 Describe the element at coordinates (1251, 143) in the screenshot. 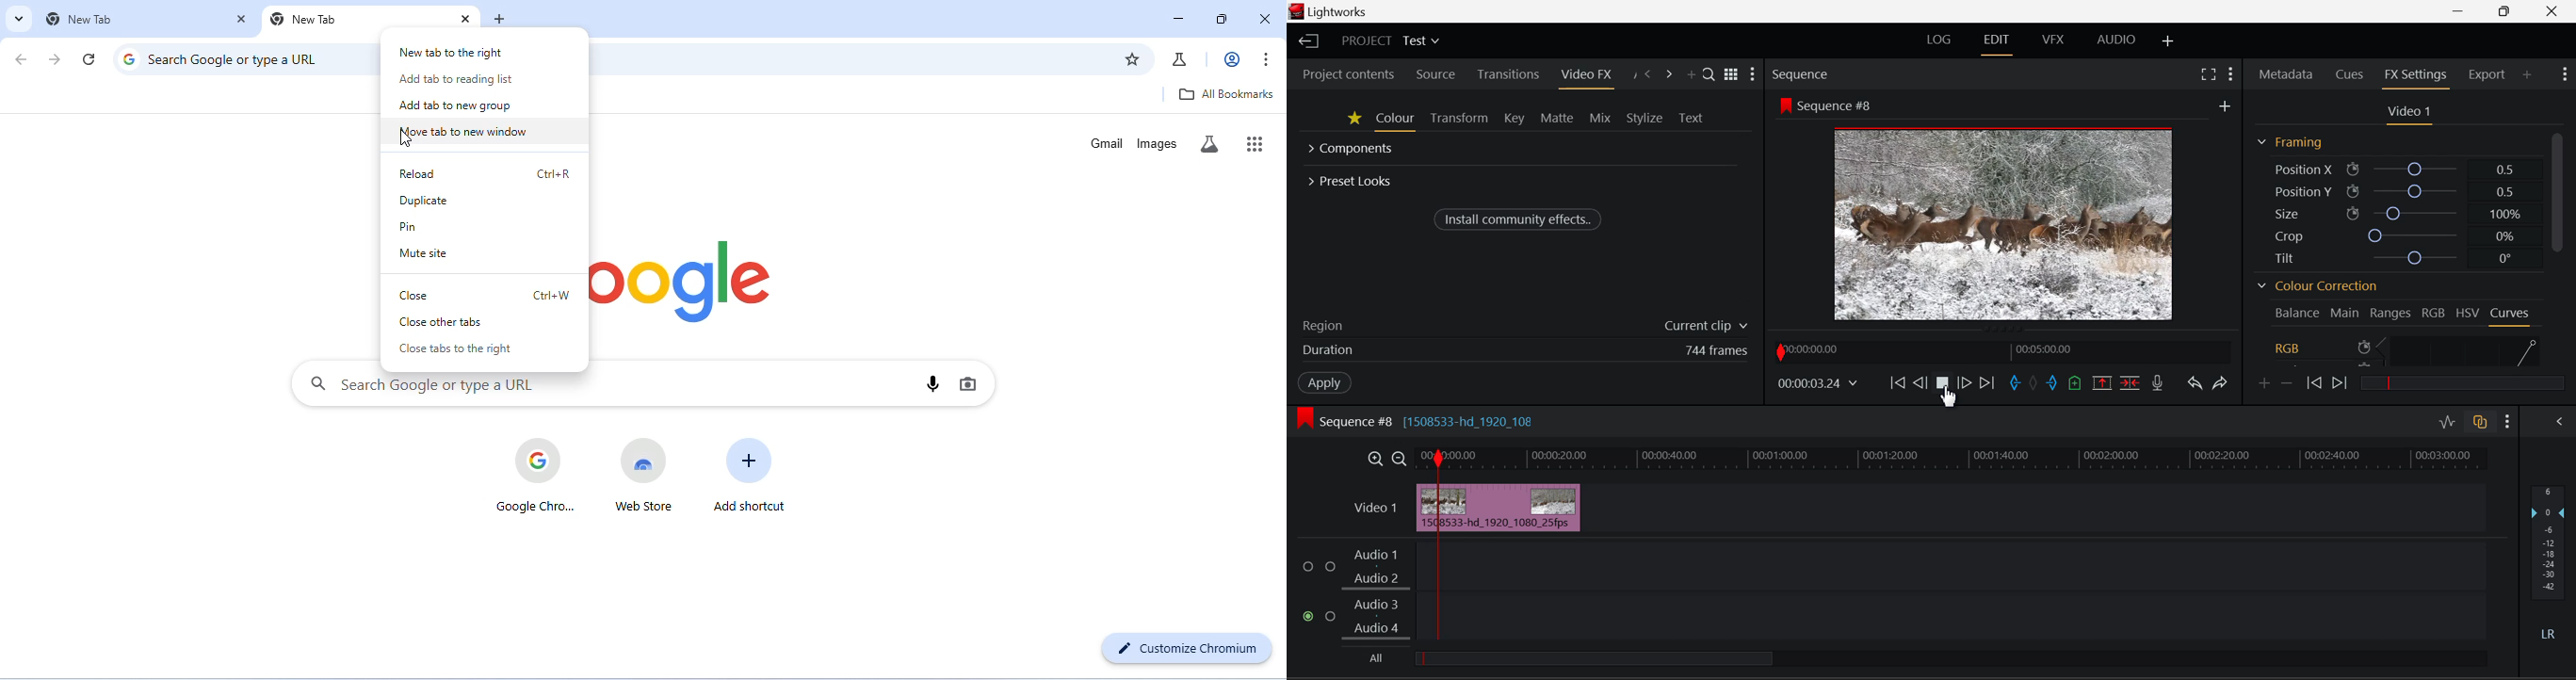

I see `google apps` at that location.